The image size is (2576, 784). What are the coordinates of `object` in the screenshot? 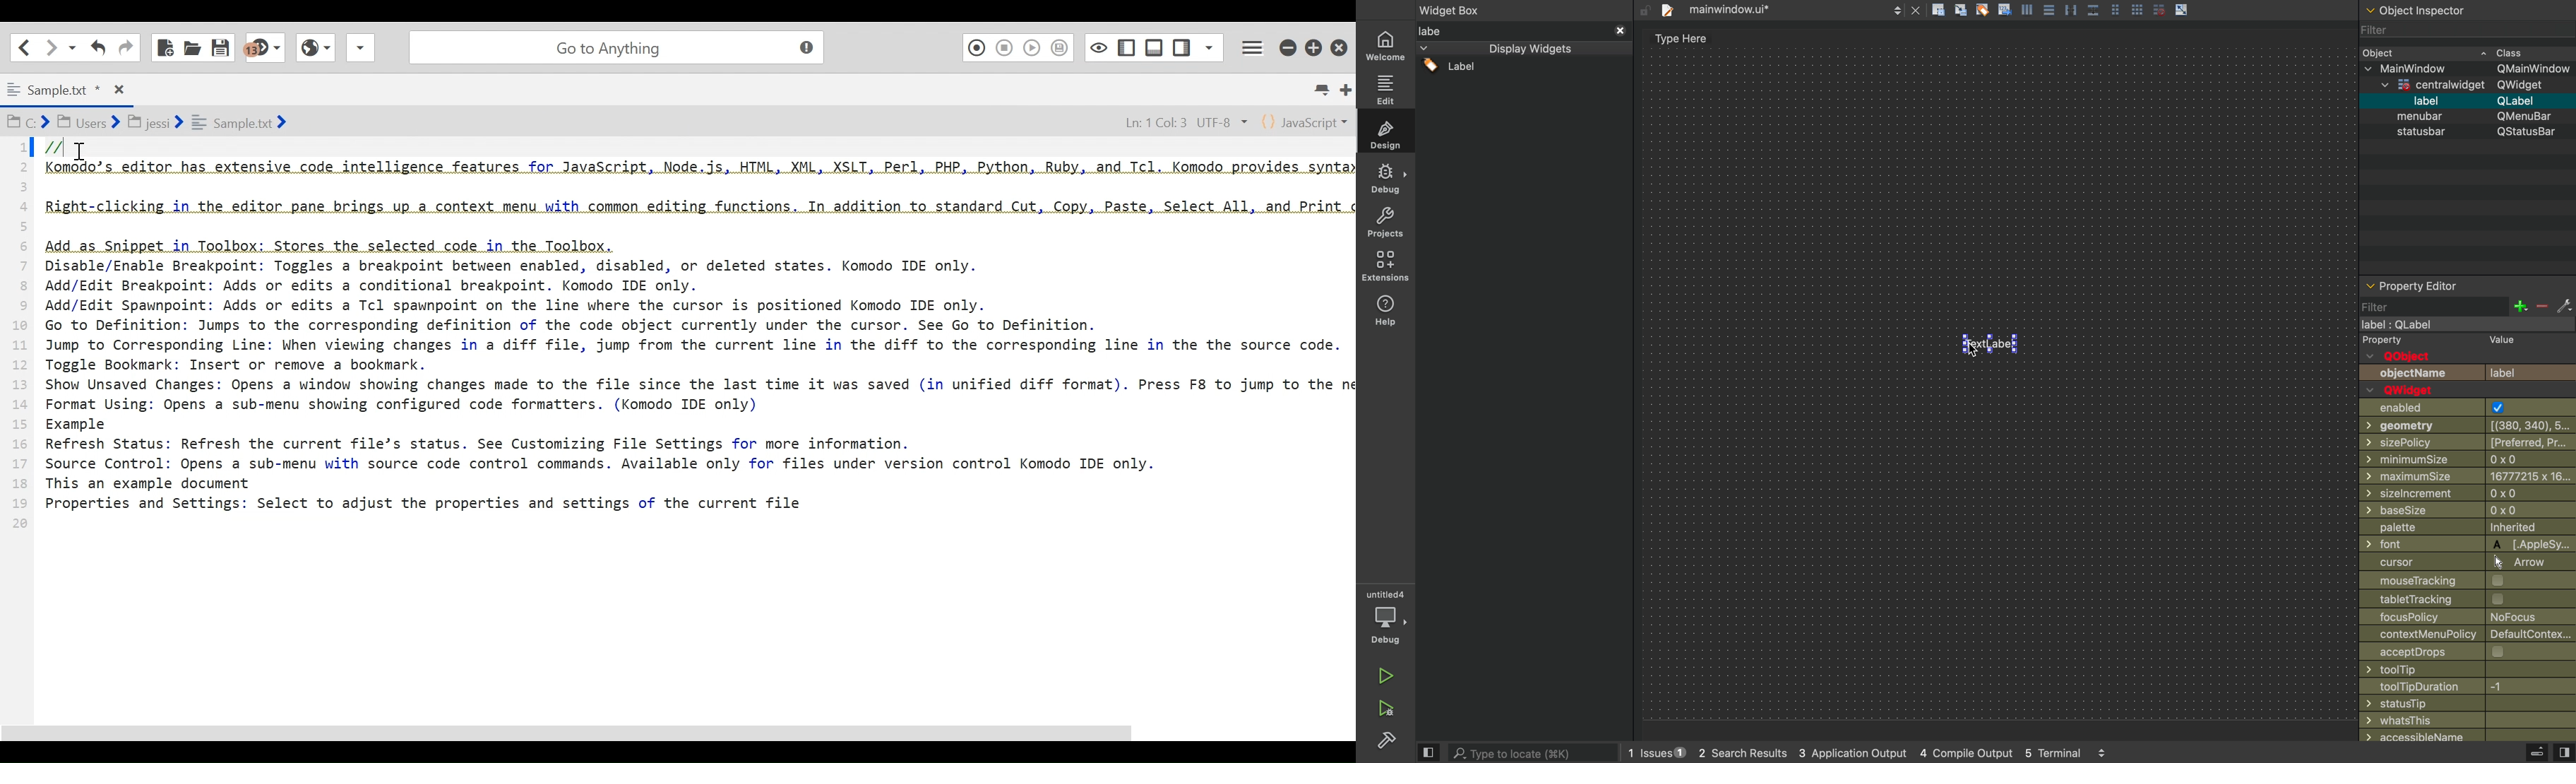 It's located at (2466, 52).